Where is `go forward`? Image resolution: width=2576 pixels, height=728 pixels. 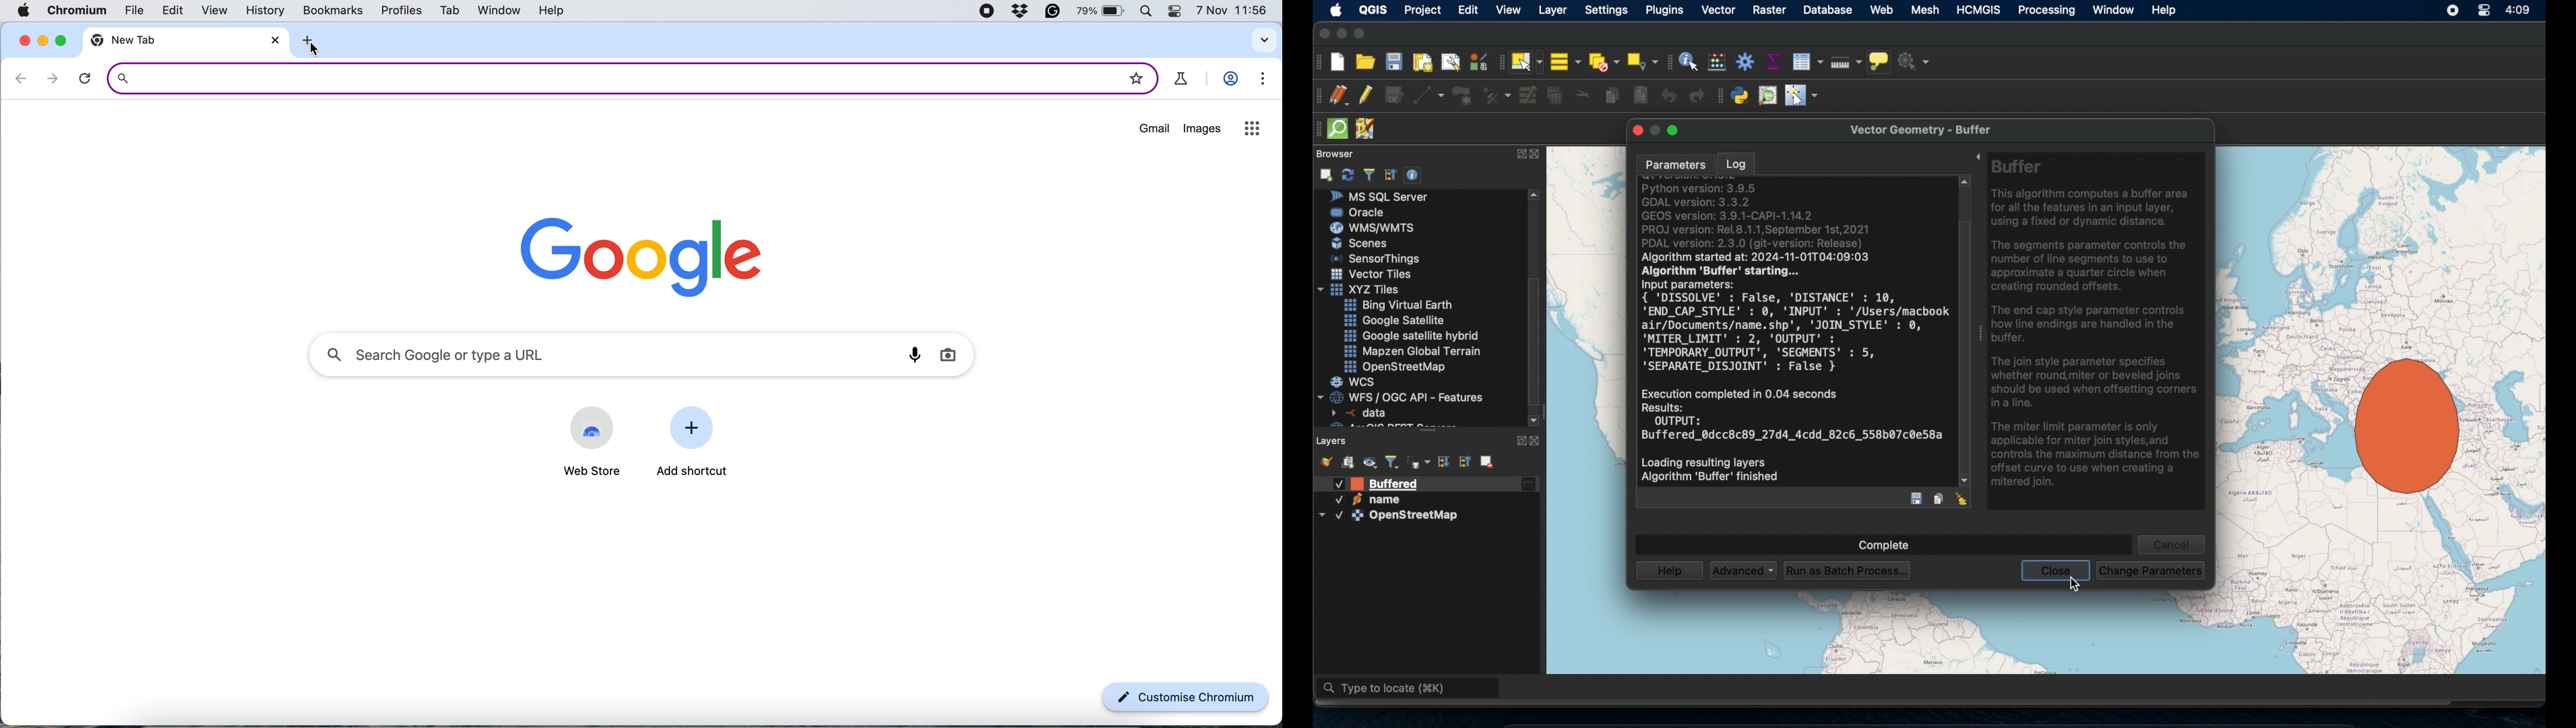
go forward is located at coordinates (53, 78).